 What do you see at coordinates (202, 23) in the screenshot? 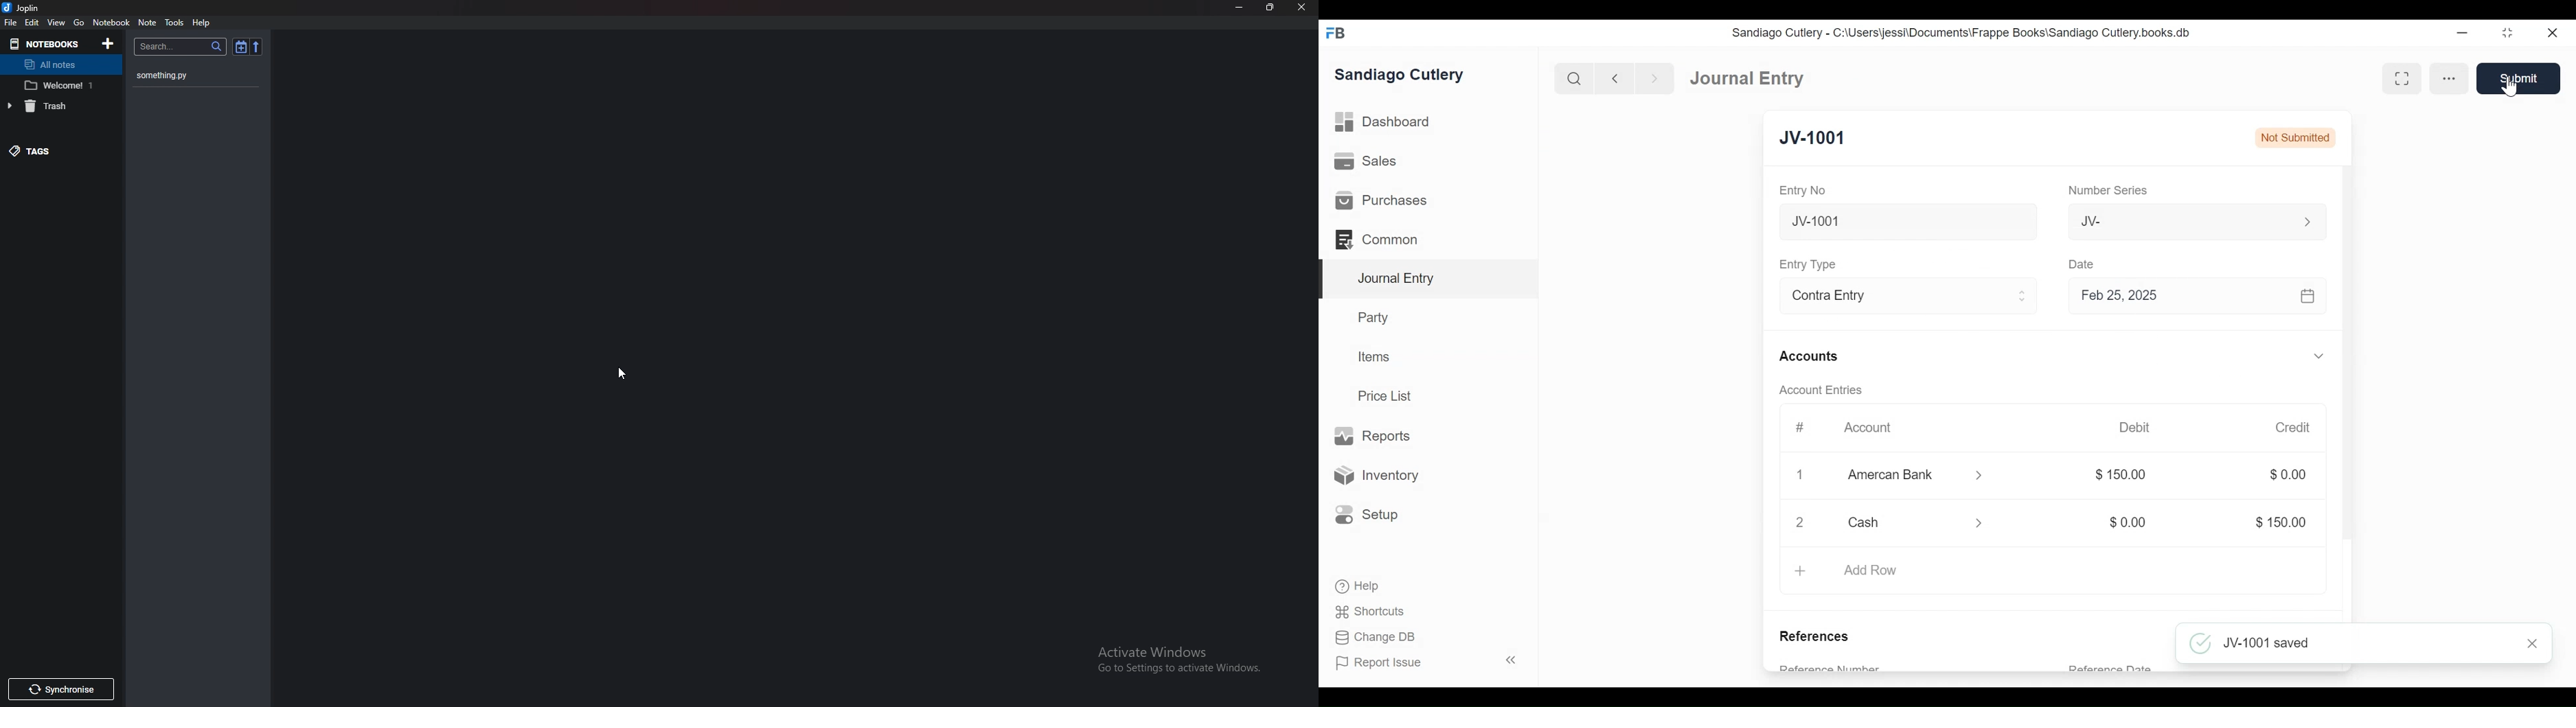
I see `help` at bounding box center [202, 23].